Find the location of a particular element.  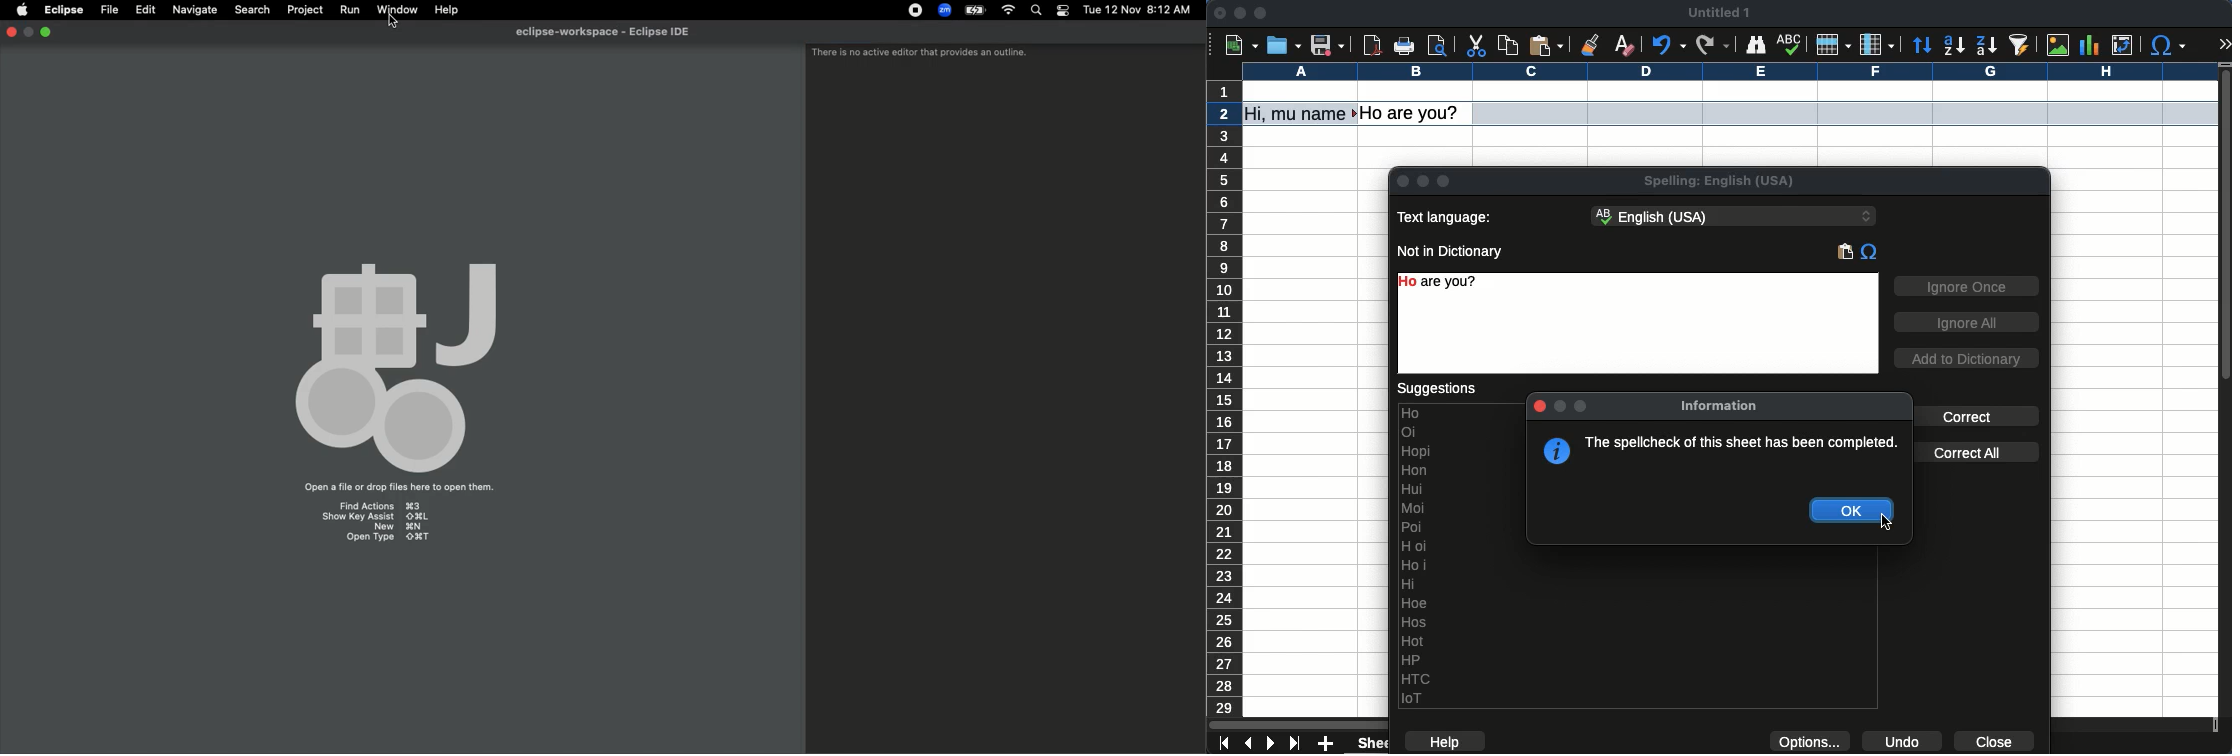

cut is located at coordinates (1475, 46).